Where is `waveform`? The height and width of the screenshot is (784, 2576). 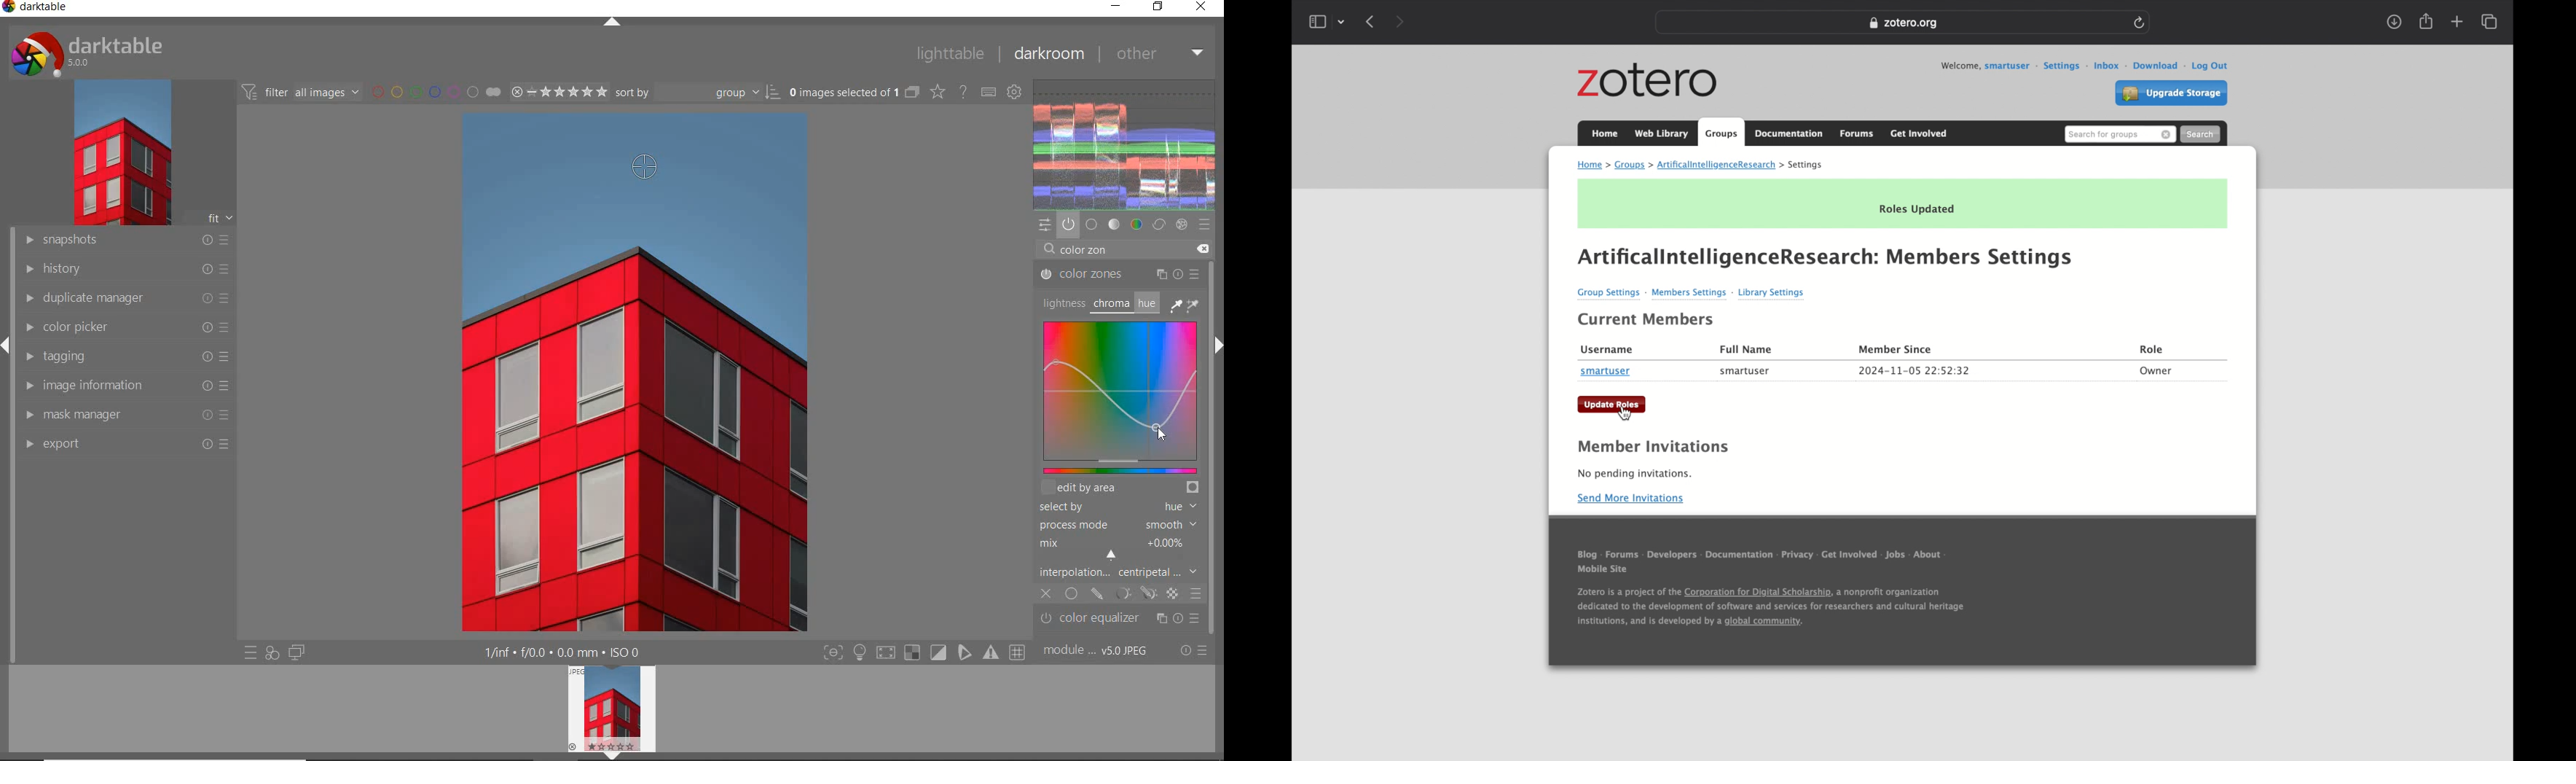
waveform is located at coordinates (1126, 143).